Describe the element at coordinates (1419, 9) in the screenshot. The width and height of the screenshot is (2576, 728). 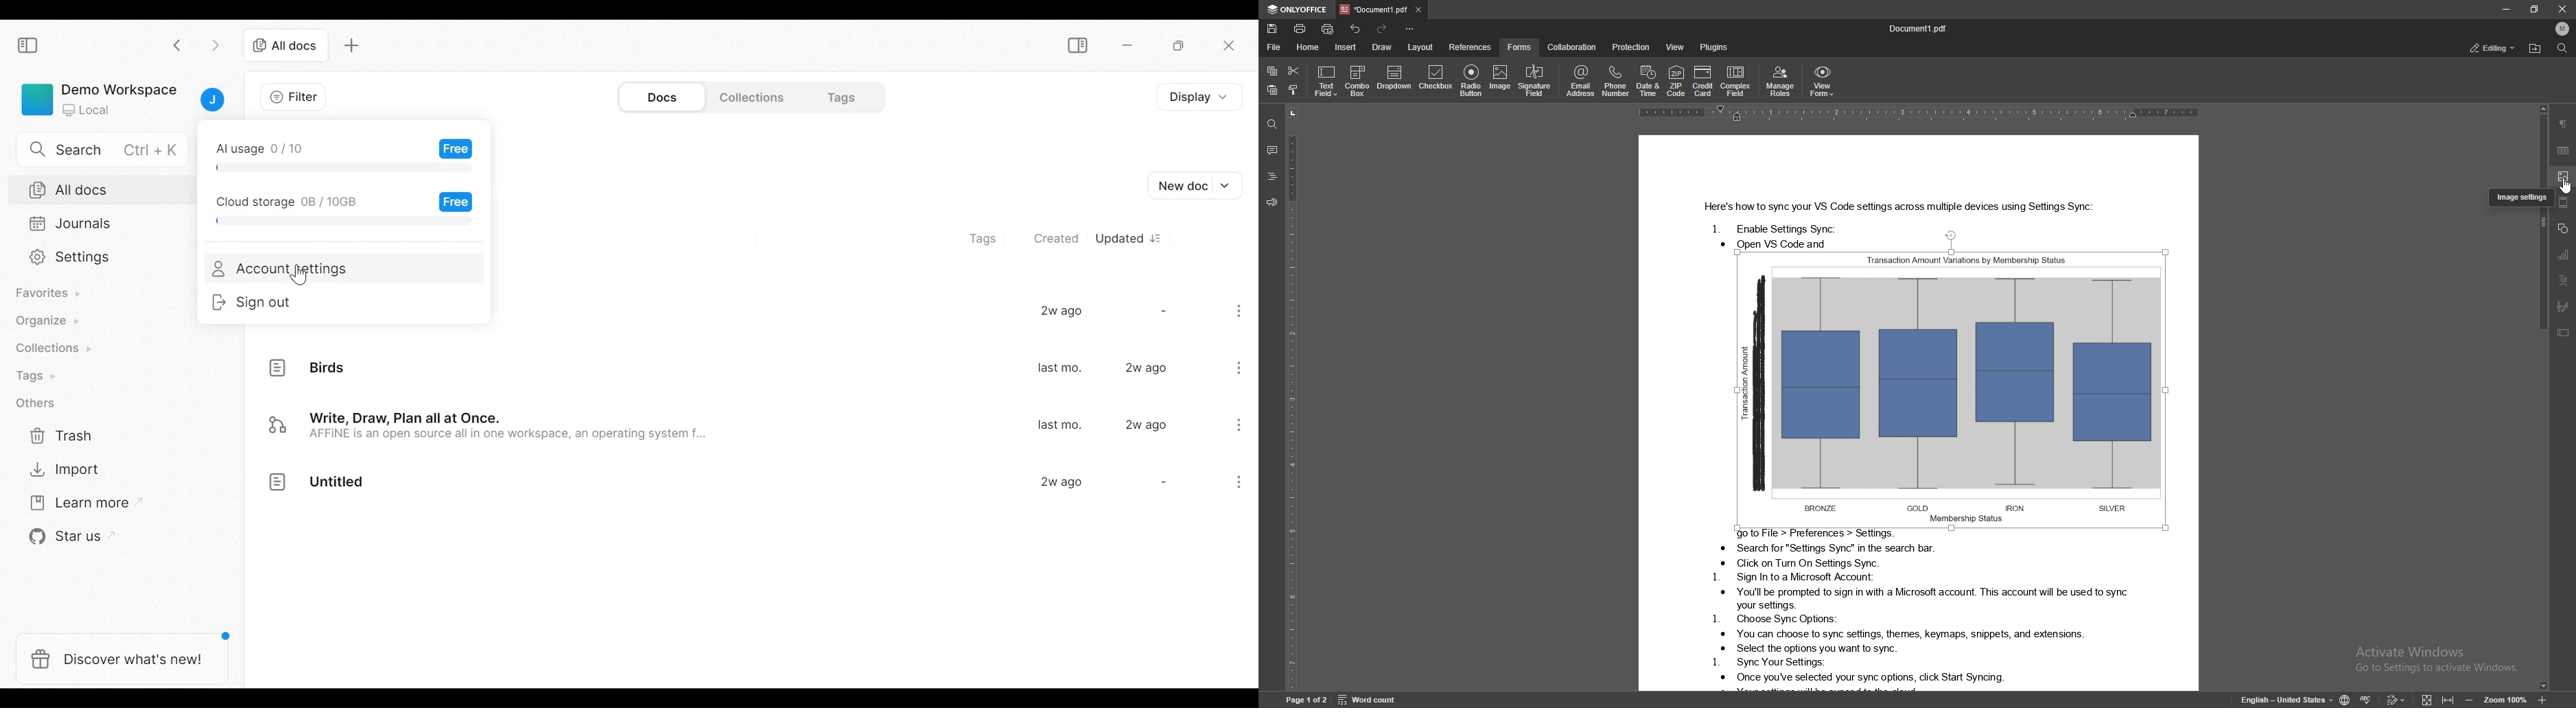
I see `close tab` at that location.